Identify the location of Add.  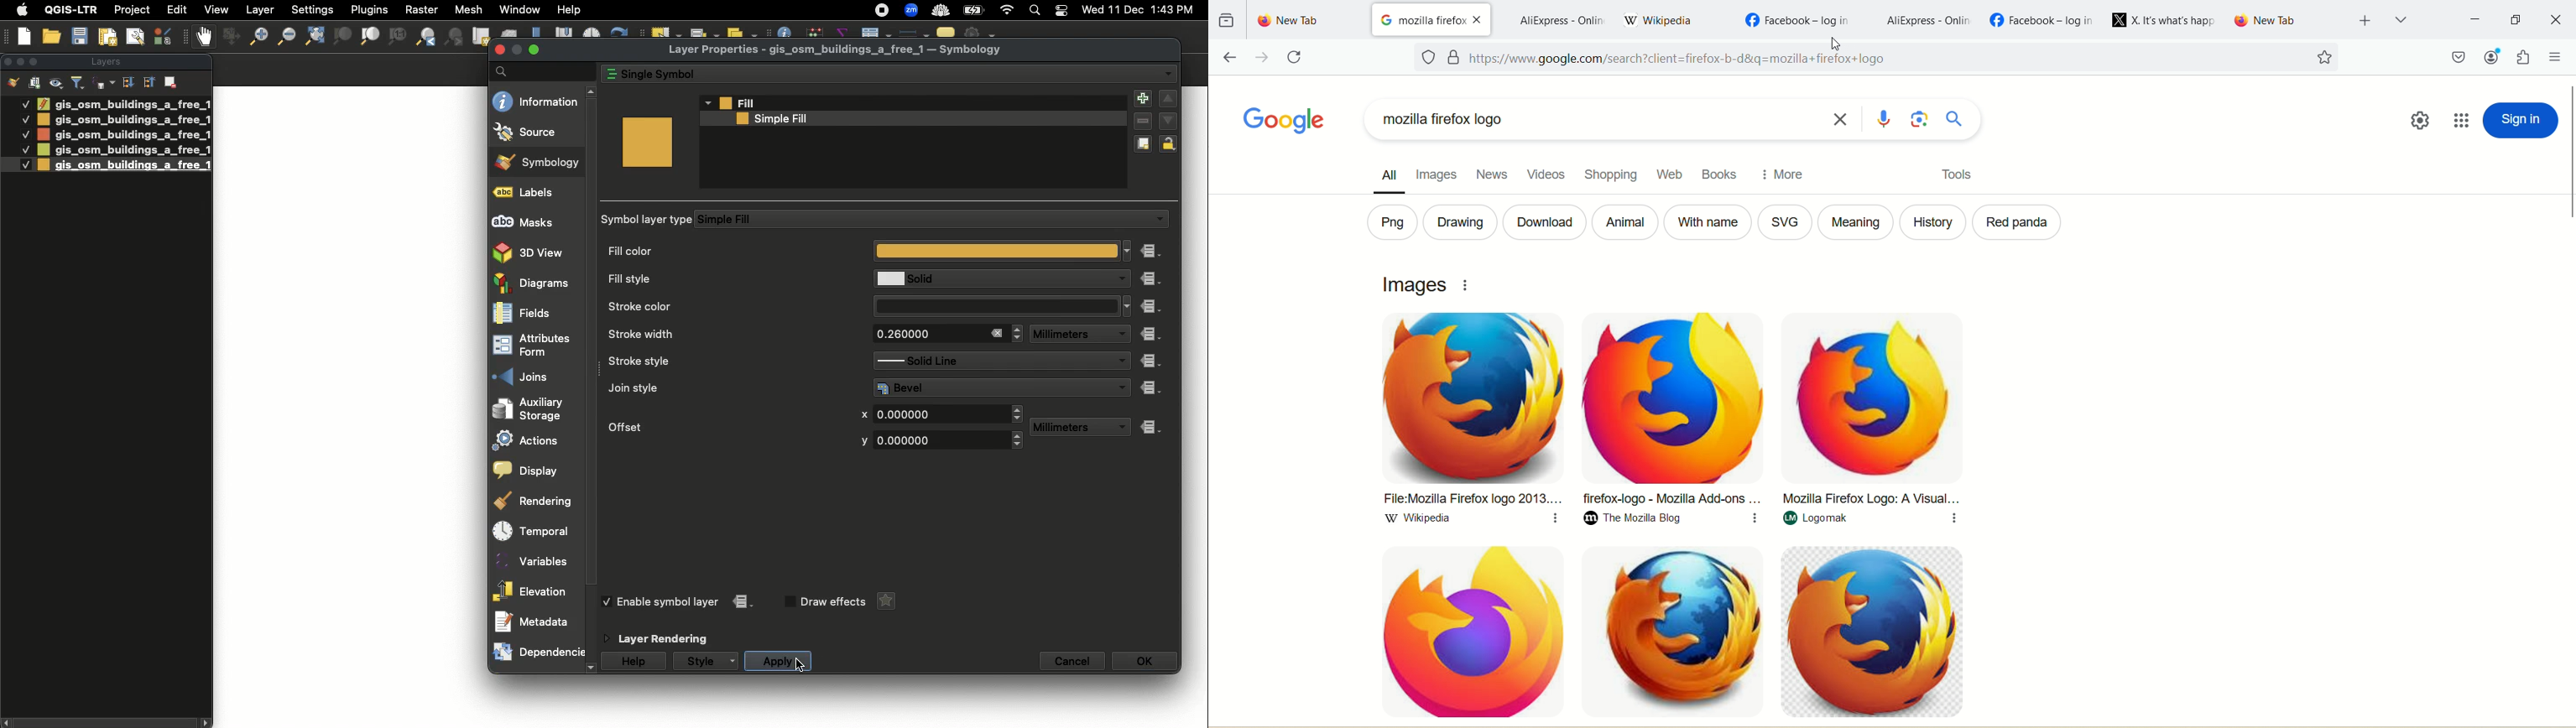
(1141, 100).